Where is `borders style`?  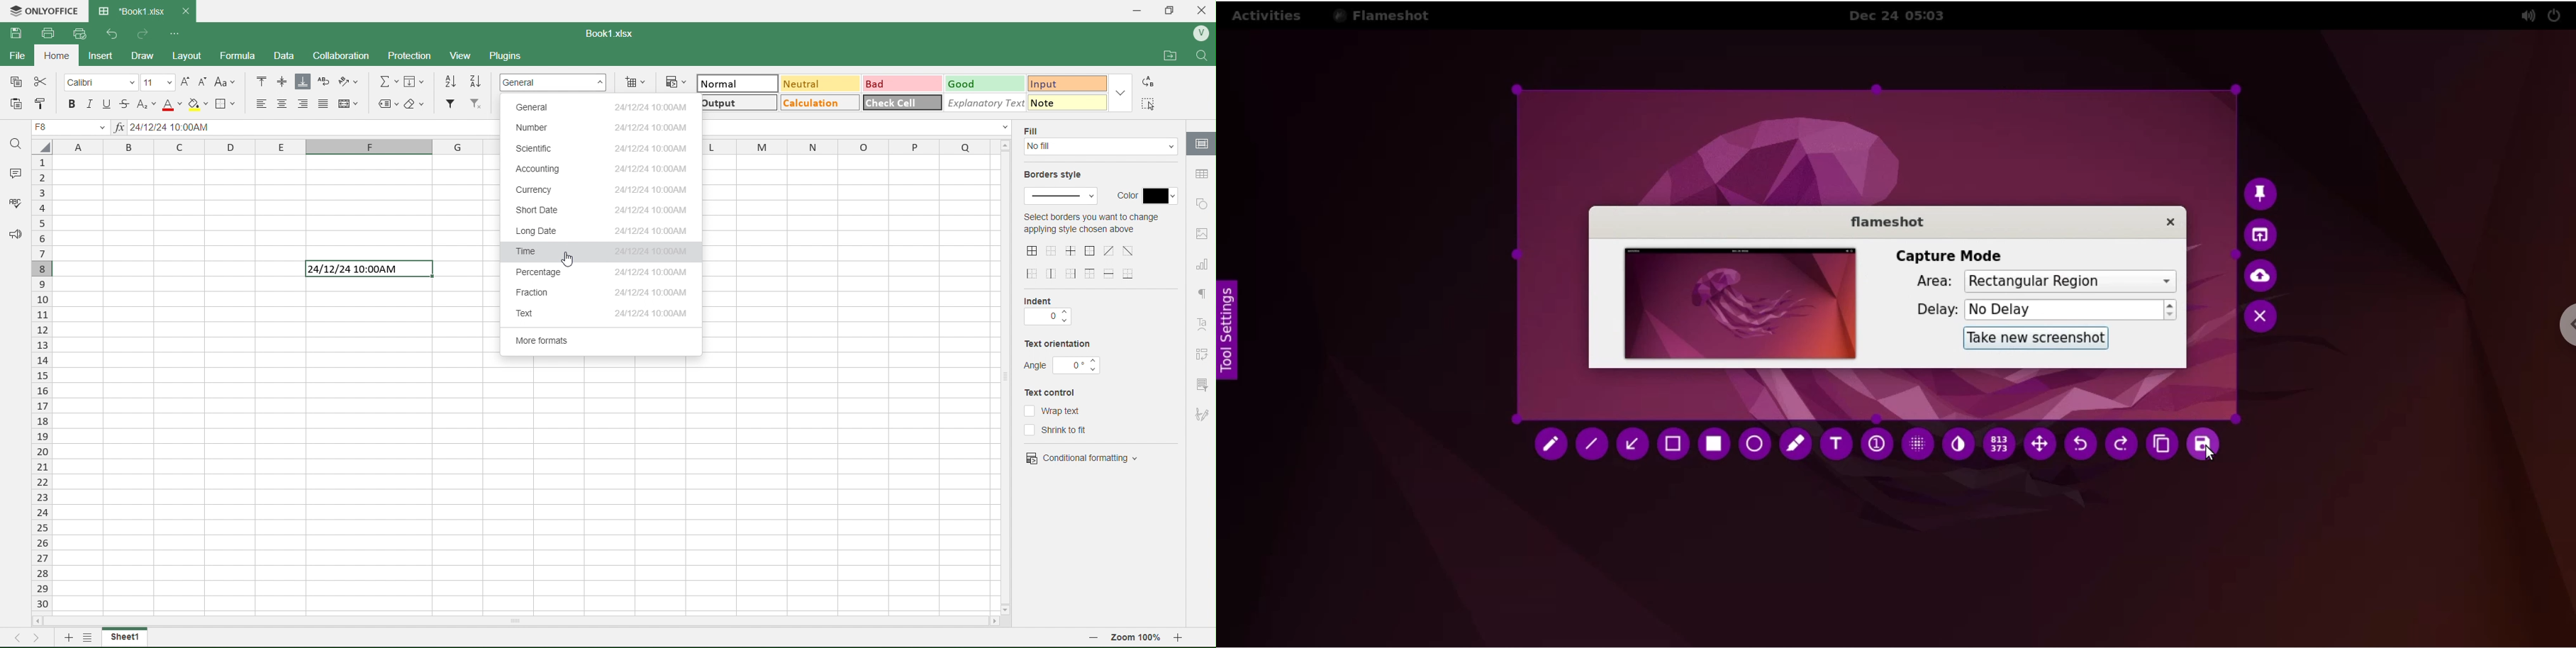 borders style is located at coordinates (1058, 176).